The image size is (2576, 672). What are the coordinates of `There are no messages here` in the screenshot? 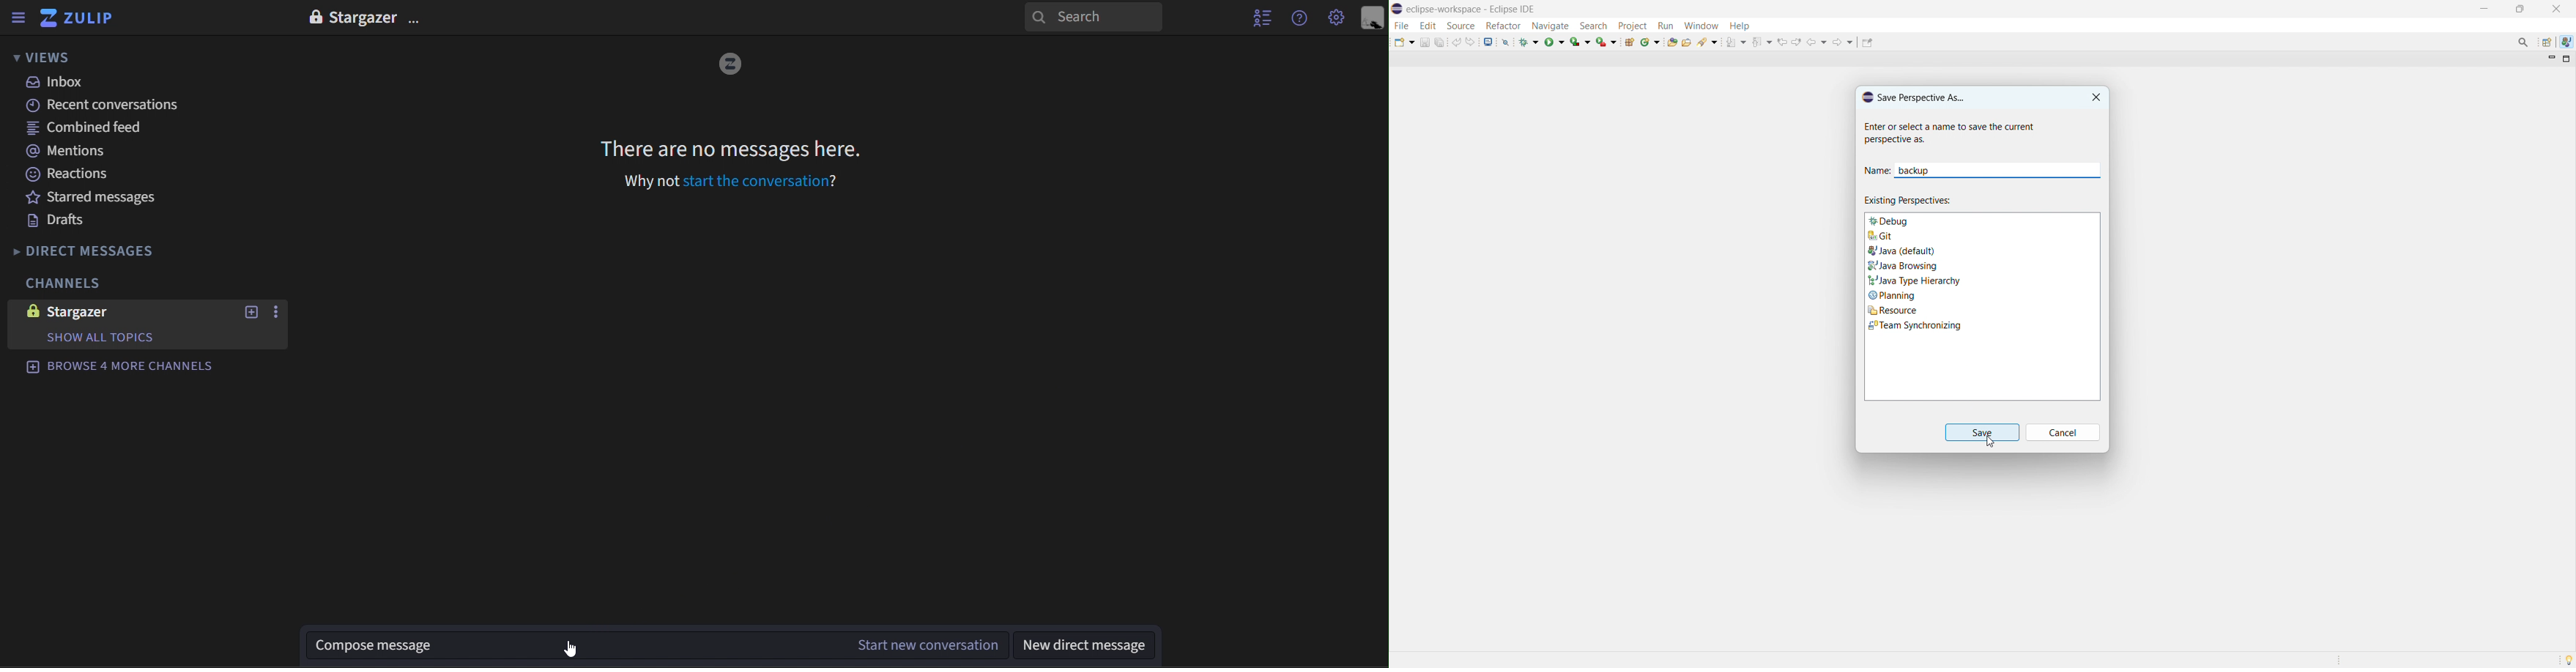 It's located at (735, 152).